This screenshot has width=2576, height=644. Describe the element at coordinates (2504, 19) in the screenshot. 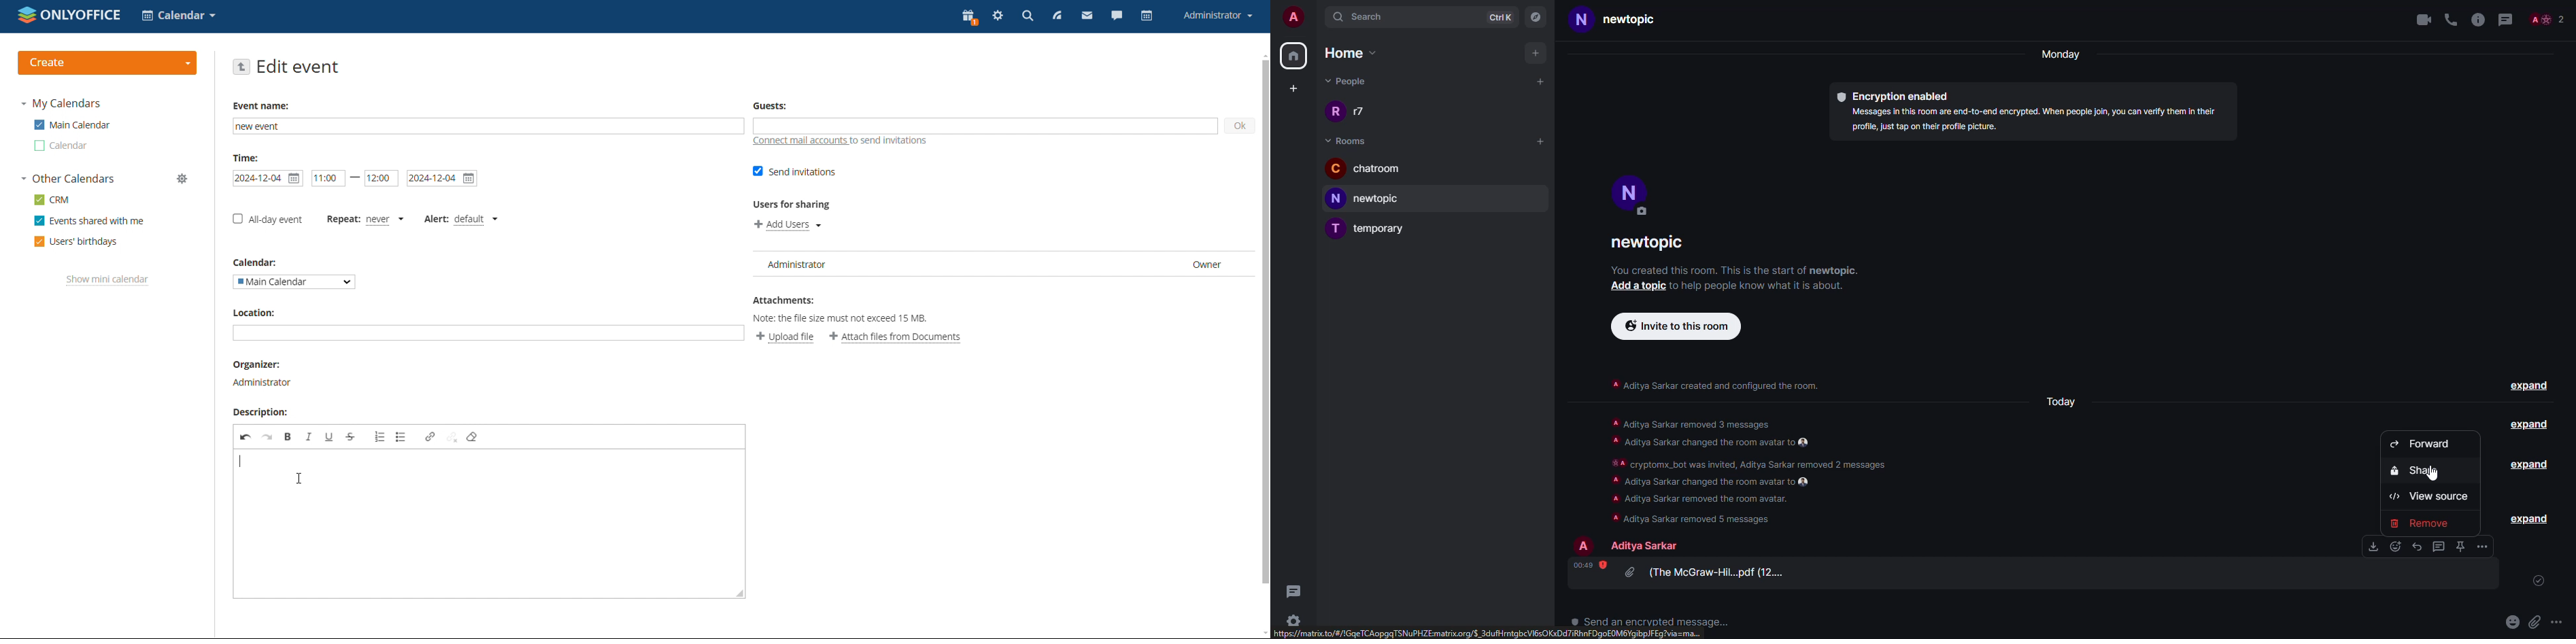

I see `threads` at that location.